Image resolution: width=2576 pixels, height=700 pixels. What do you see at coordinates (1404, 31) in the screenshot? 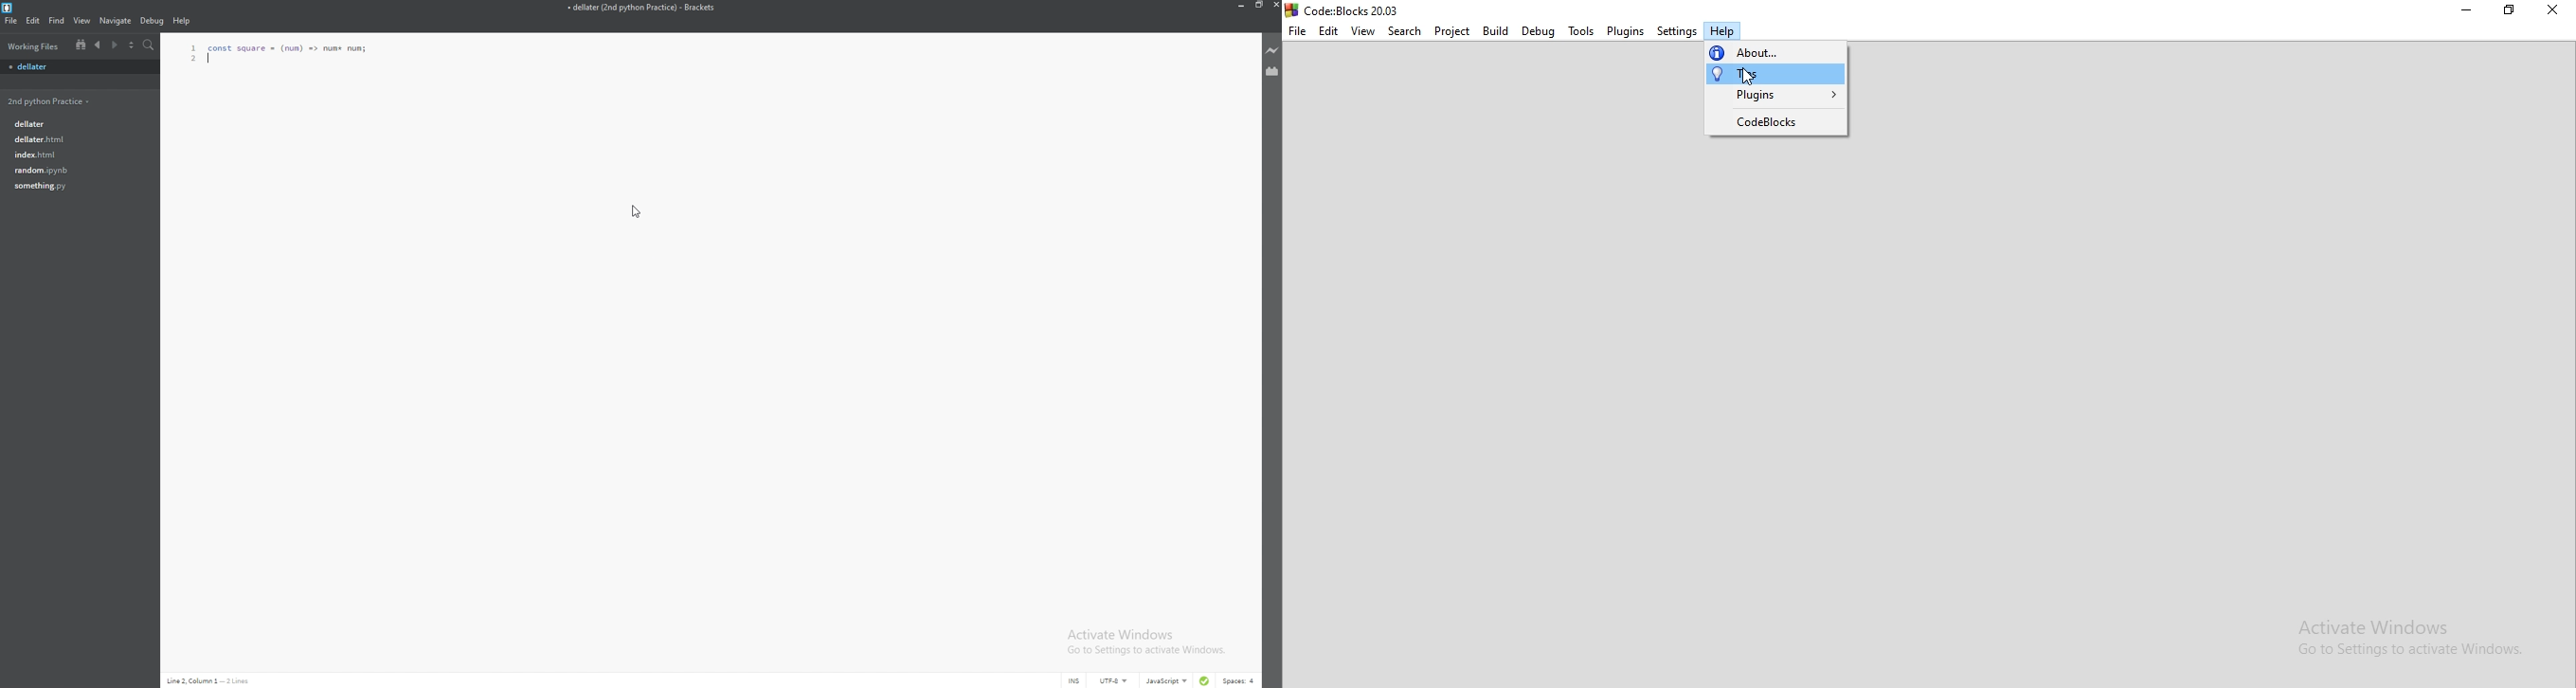
I see `Search ` at bounding box center [1404, 31].